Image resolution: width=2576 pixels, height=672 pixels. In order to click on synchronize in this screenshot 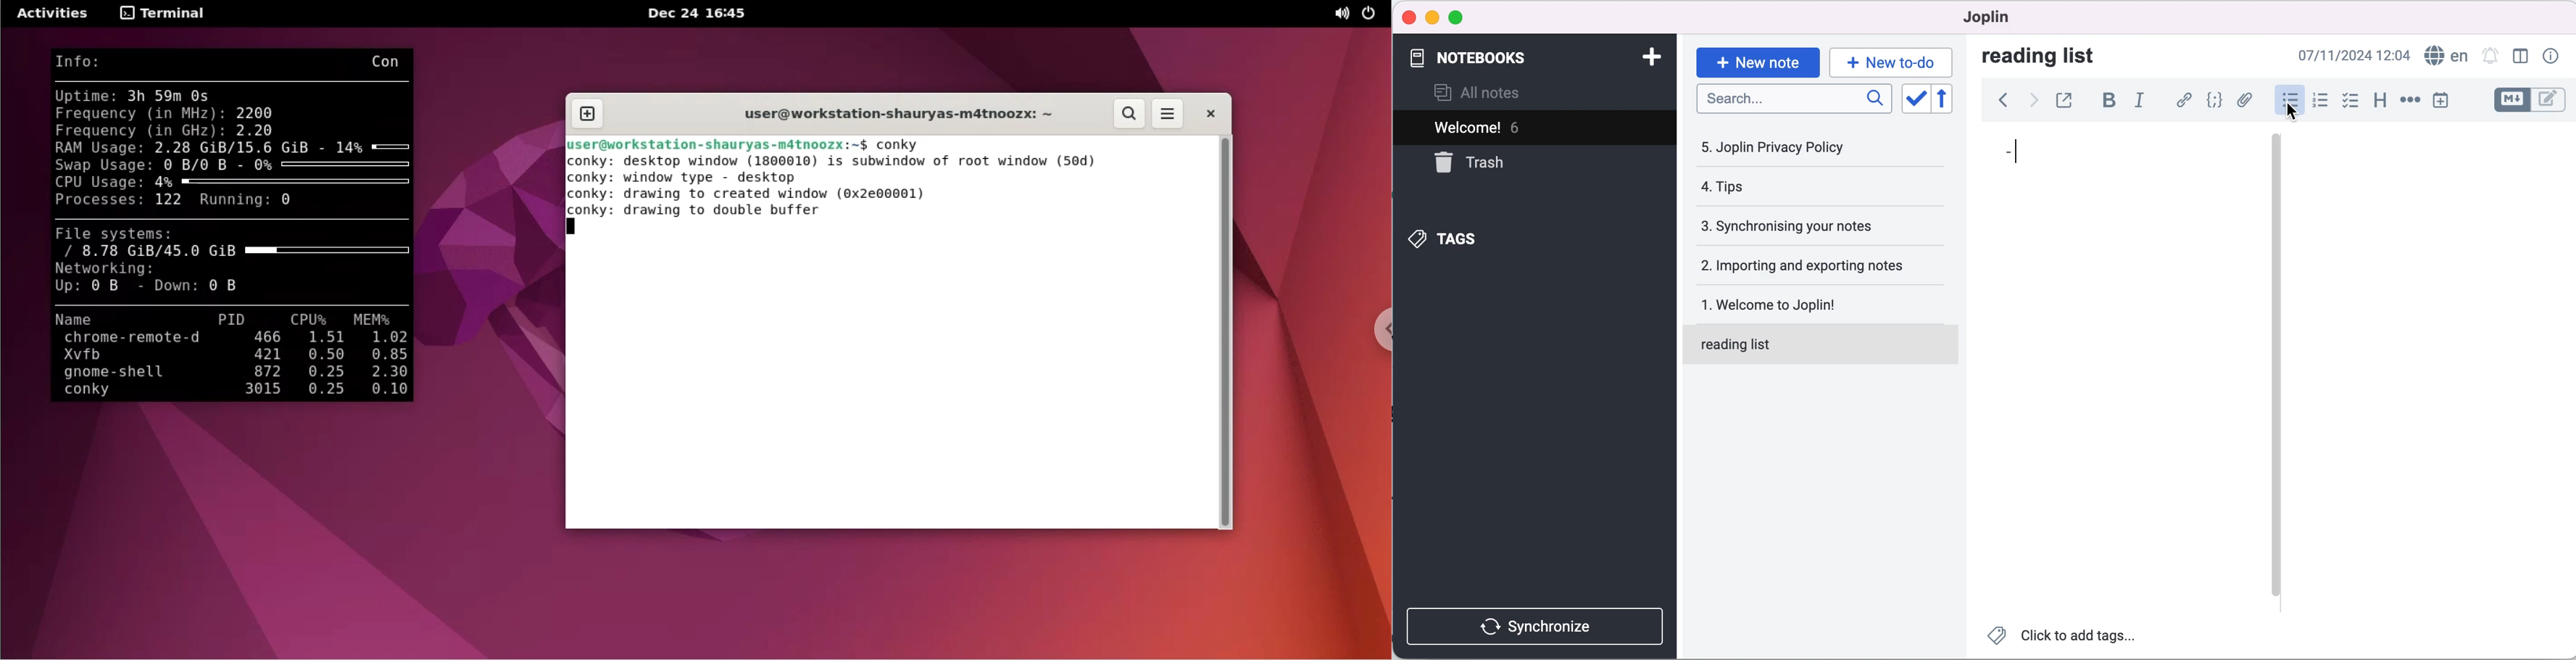, I will do `click(1534, 620)`.